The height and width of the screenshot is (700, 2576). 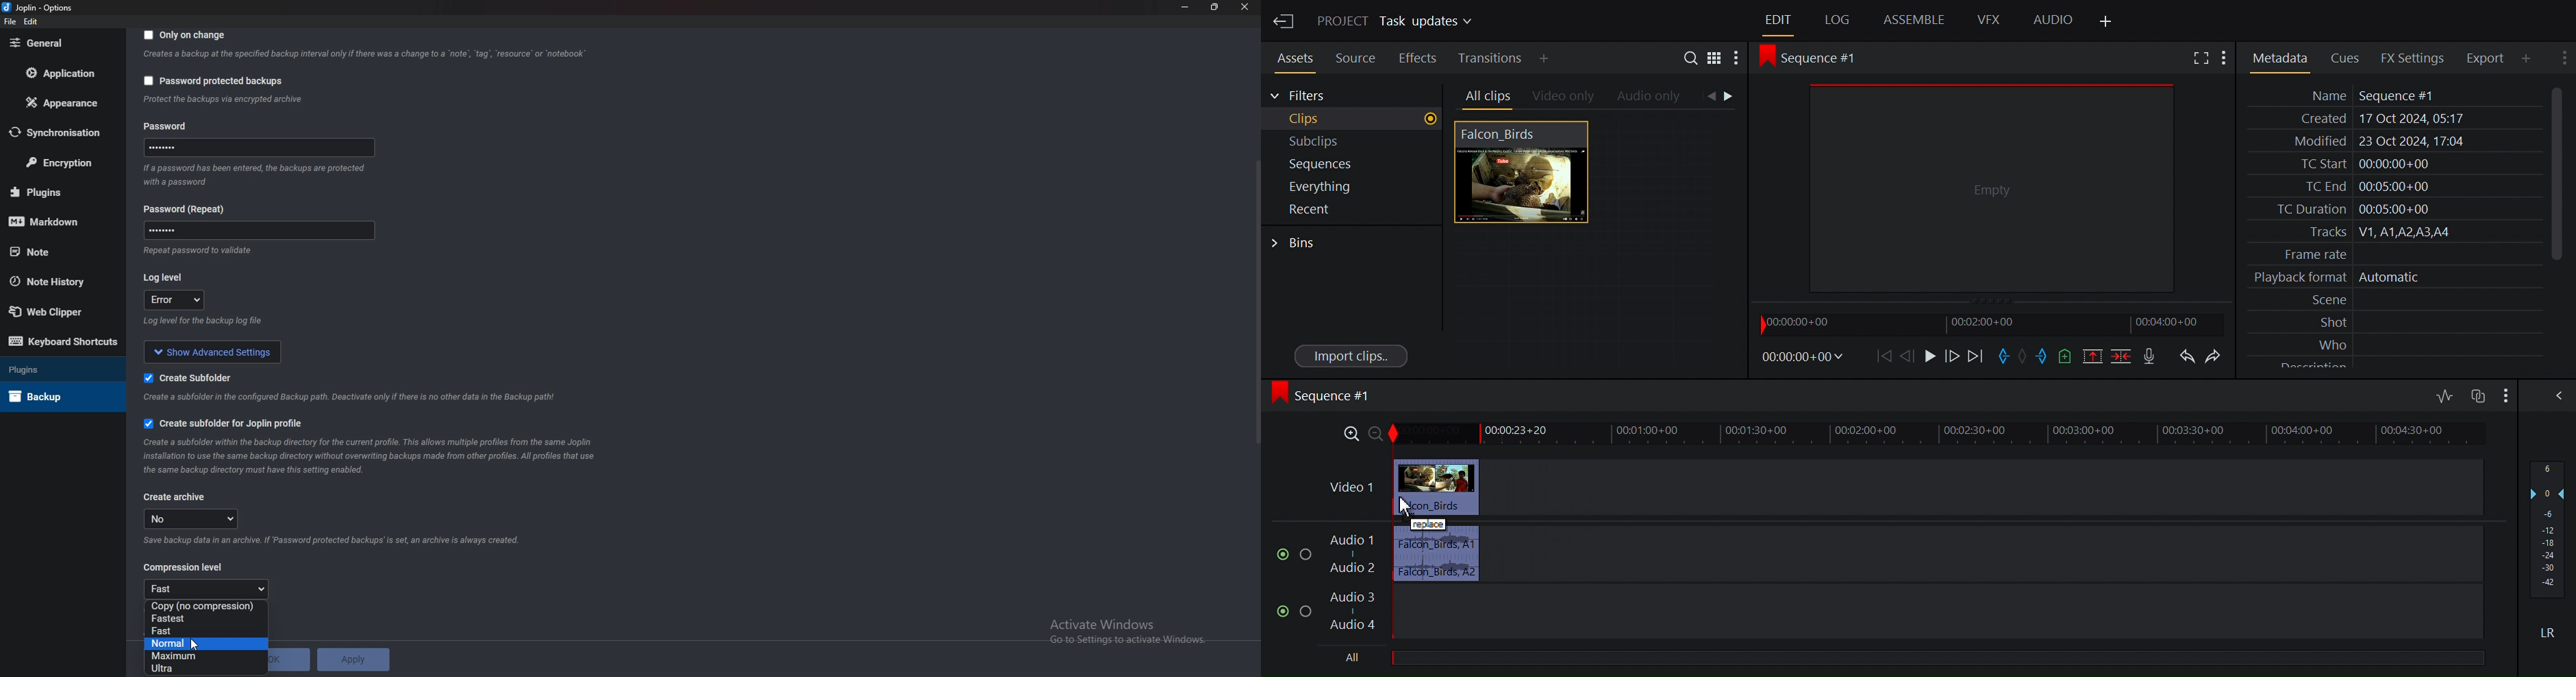 What do you see at coordinates (2105, 22) in the screenshot?
I see `Add Panel` at bounding box center [2105, 22].